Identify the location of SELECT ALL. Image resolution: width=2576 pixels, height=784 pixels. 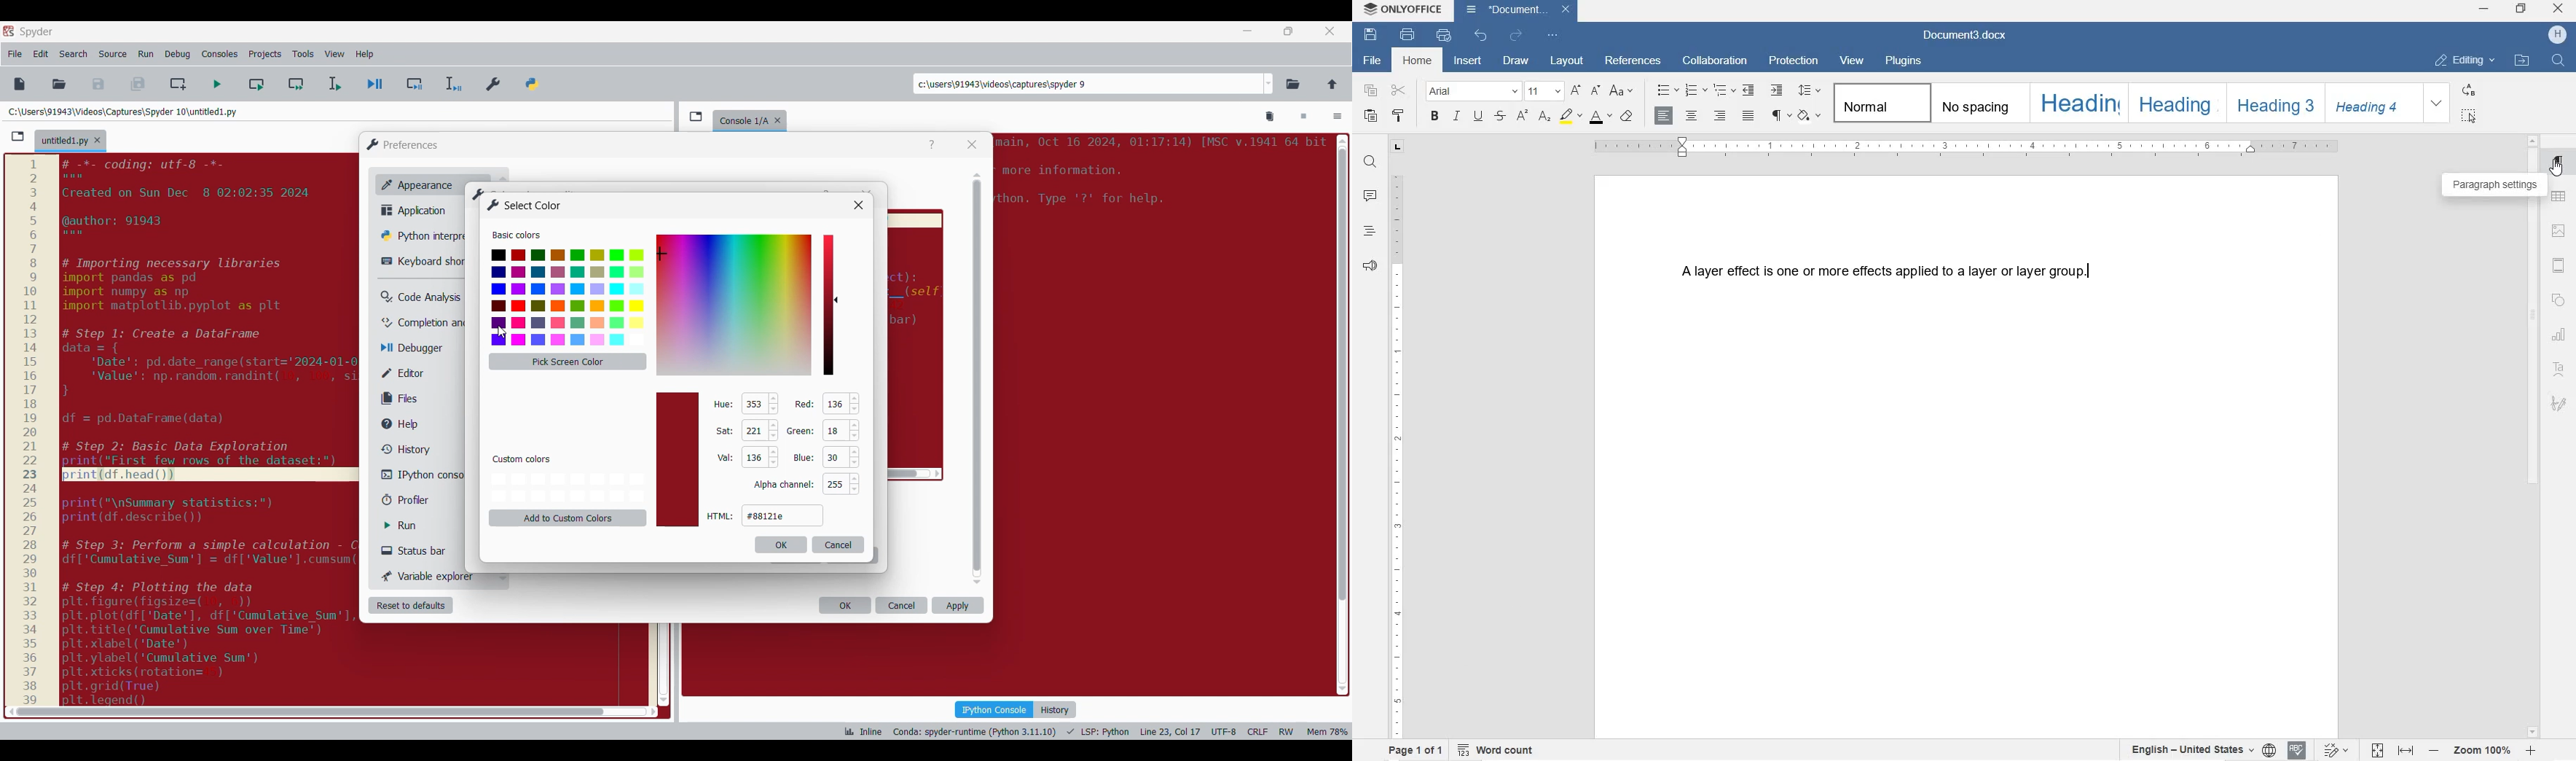
(2469, 115).